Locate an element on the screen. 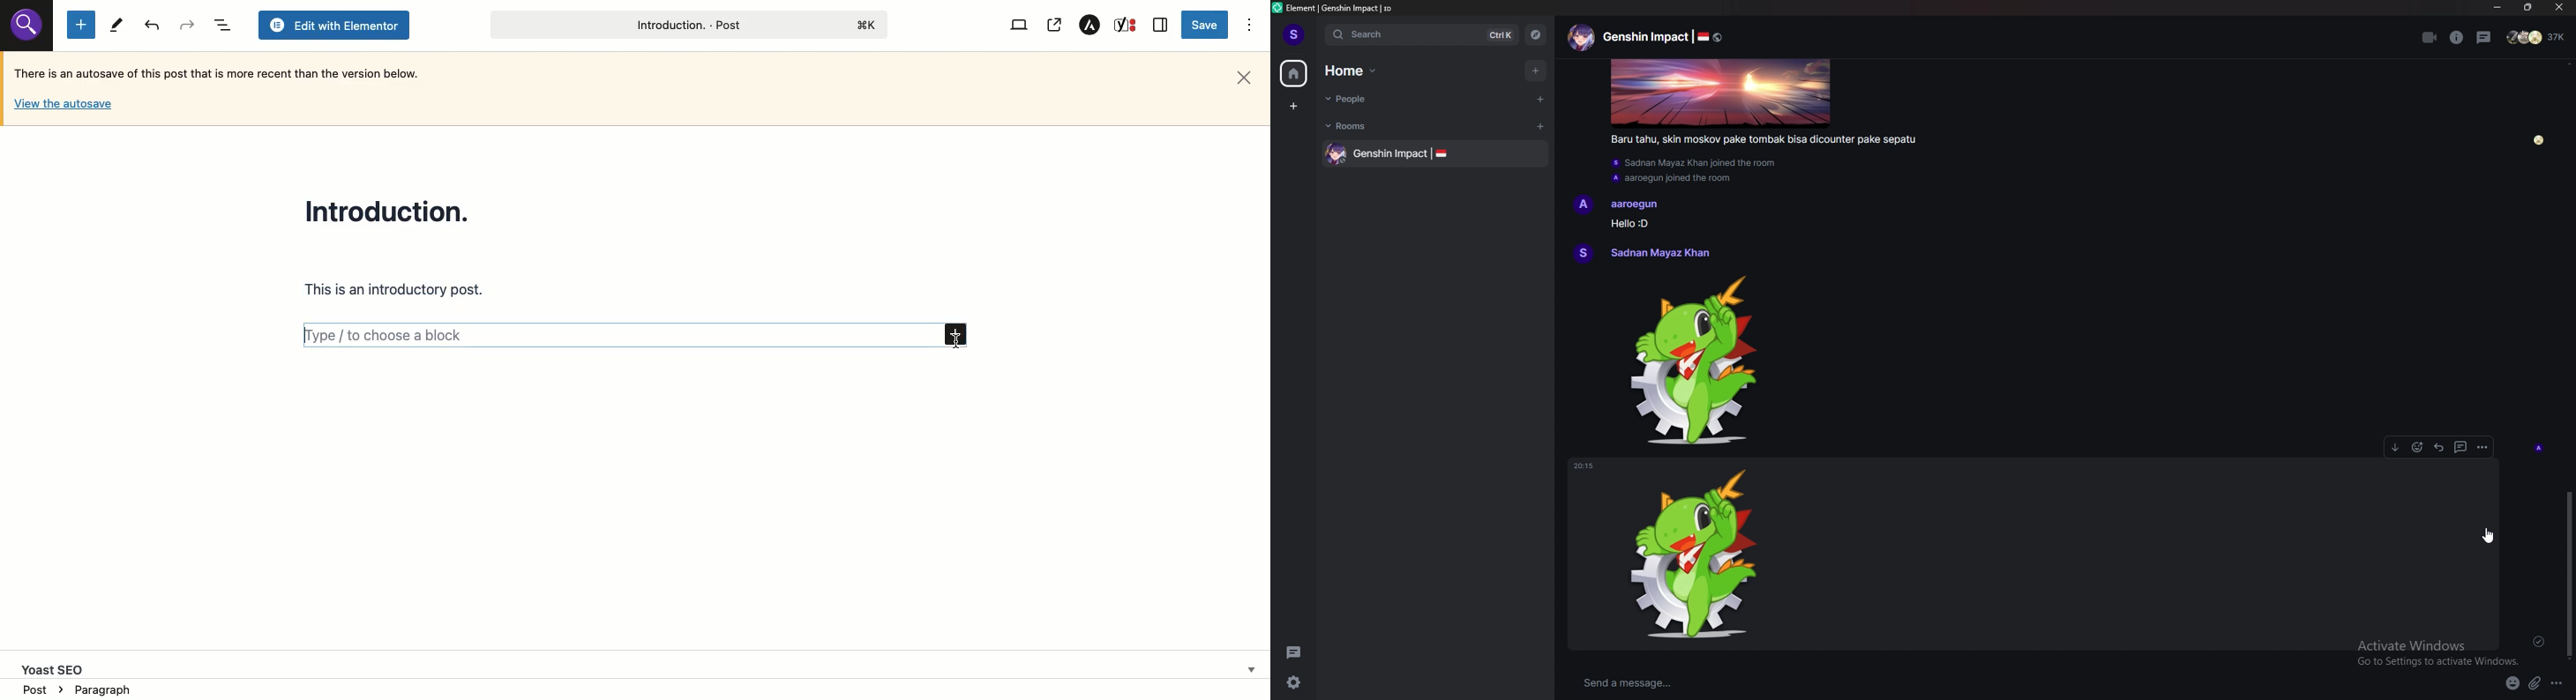 This screenshot has height=700, width=2576. options is located at coordinates (2482, 447).